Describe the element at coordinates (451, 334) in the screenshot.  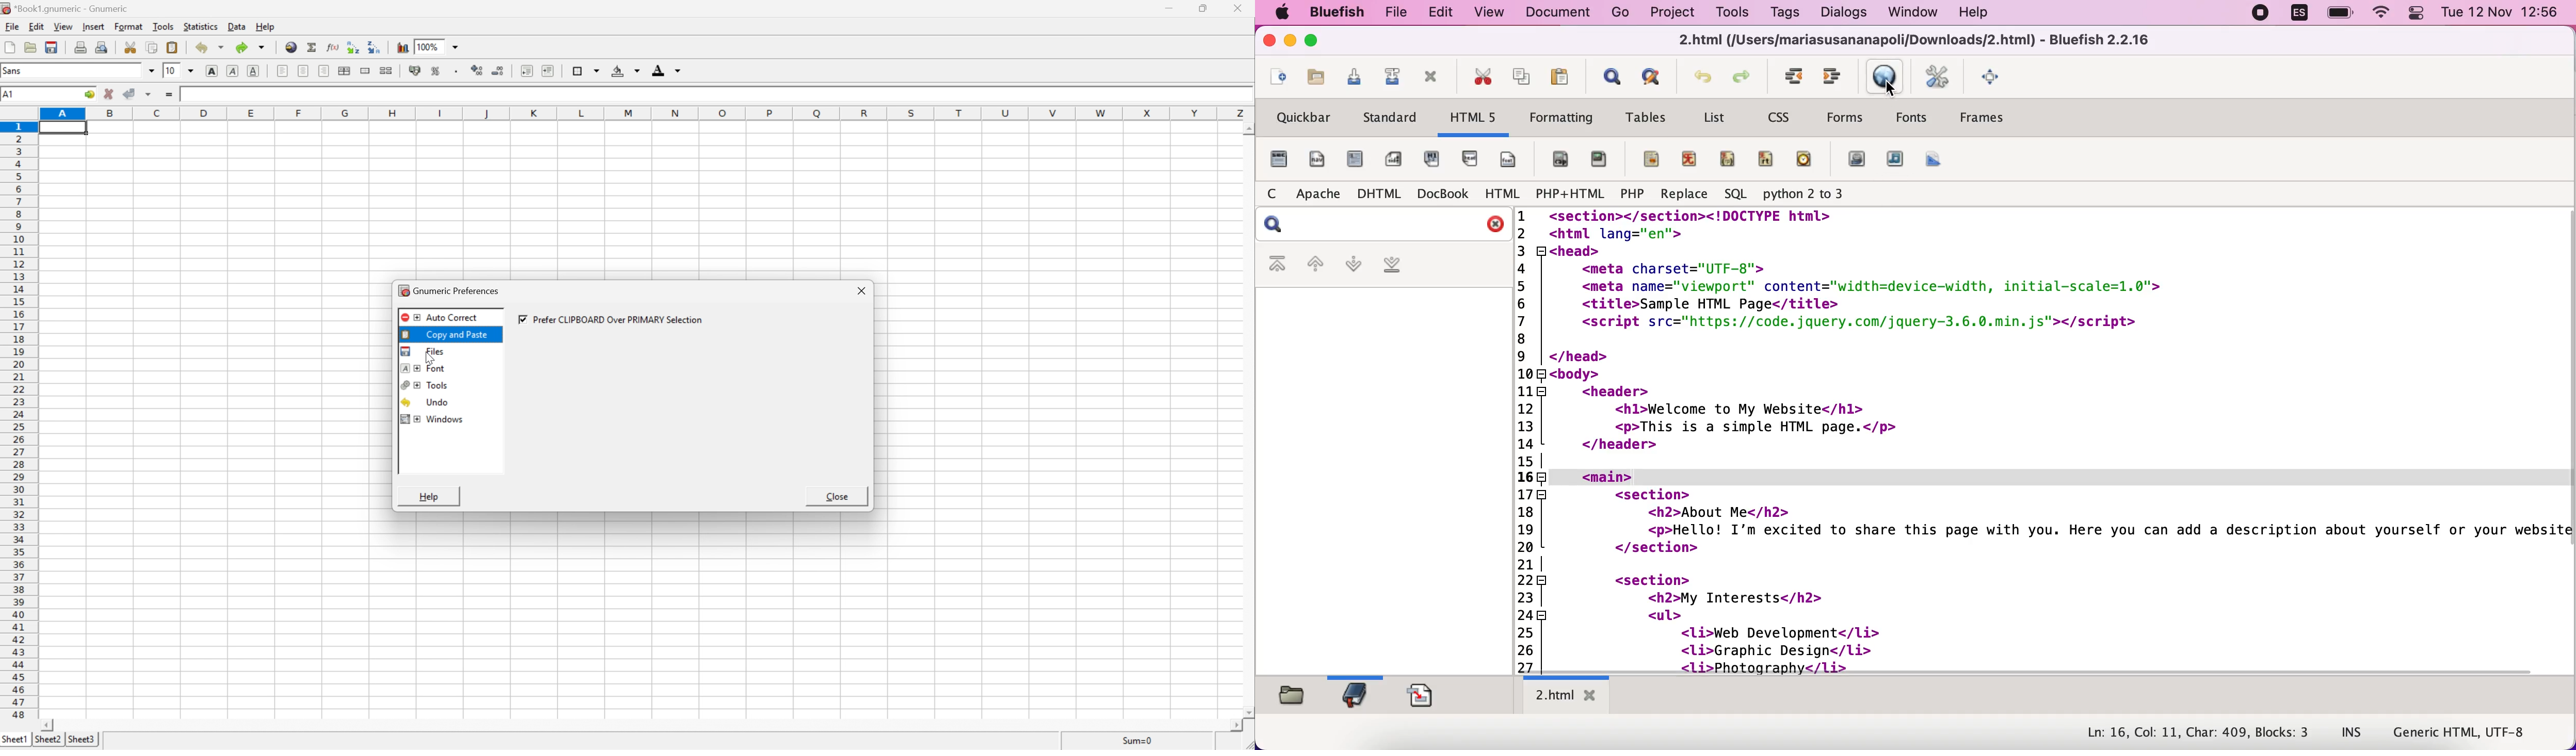
I see `Copy and paste` at that location.